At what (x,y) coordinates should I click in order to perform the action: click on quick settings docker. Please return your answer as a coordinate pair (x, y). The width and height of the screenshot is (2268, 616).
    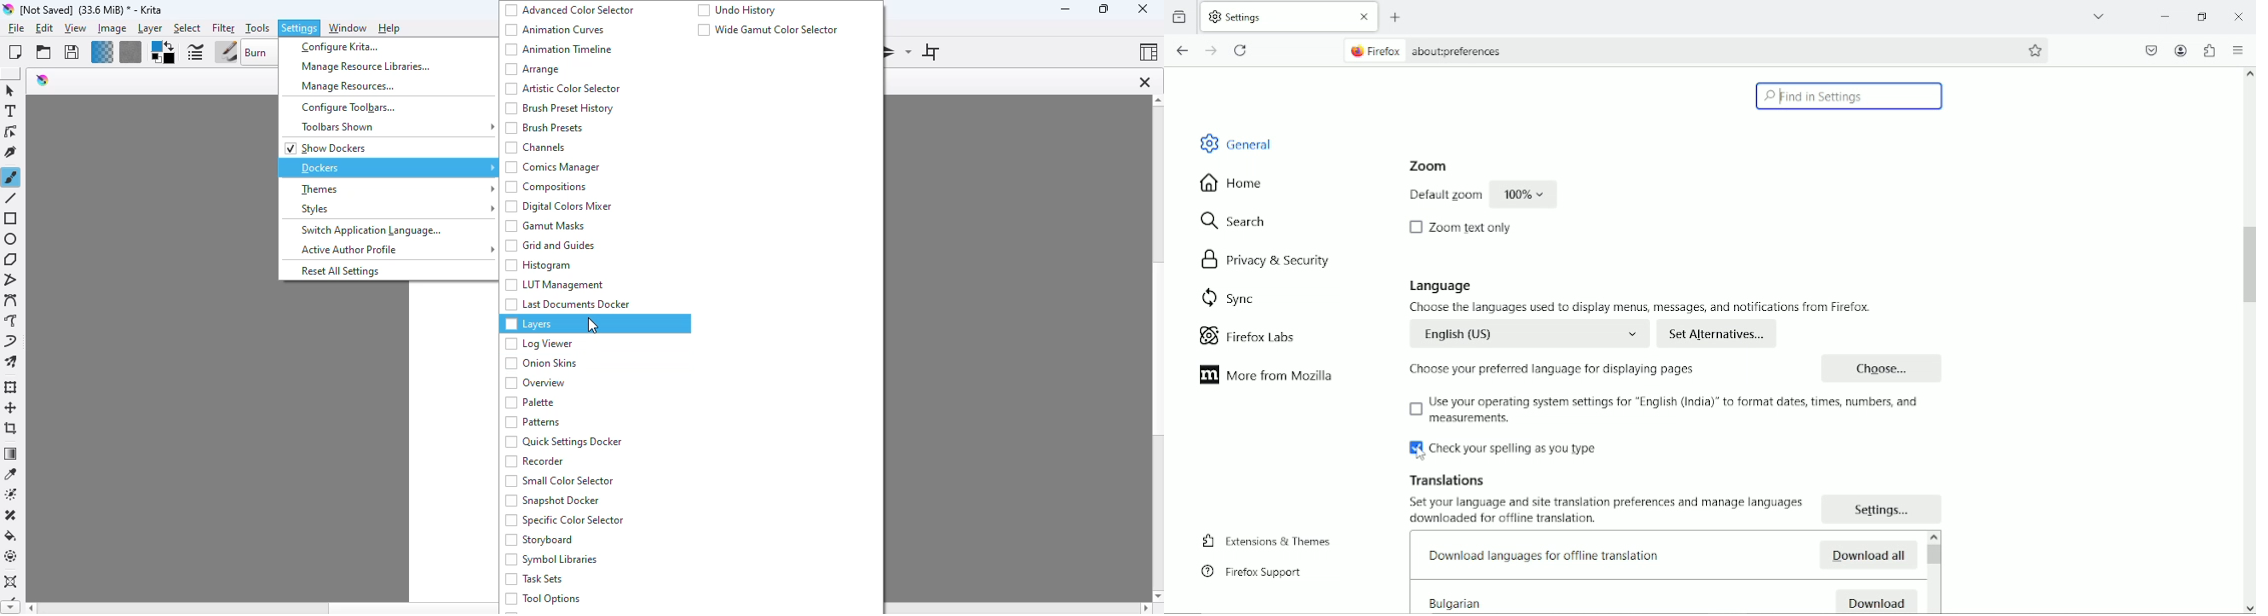
    Looking at the image, I should click on (564, 442).